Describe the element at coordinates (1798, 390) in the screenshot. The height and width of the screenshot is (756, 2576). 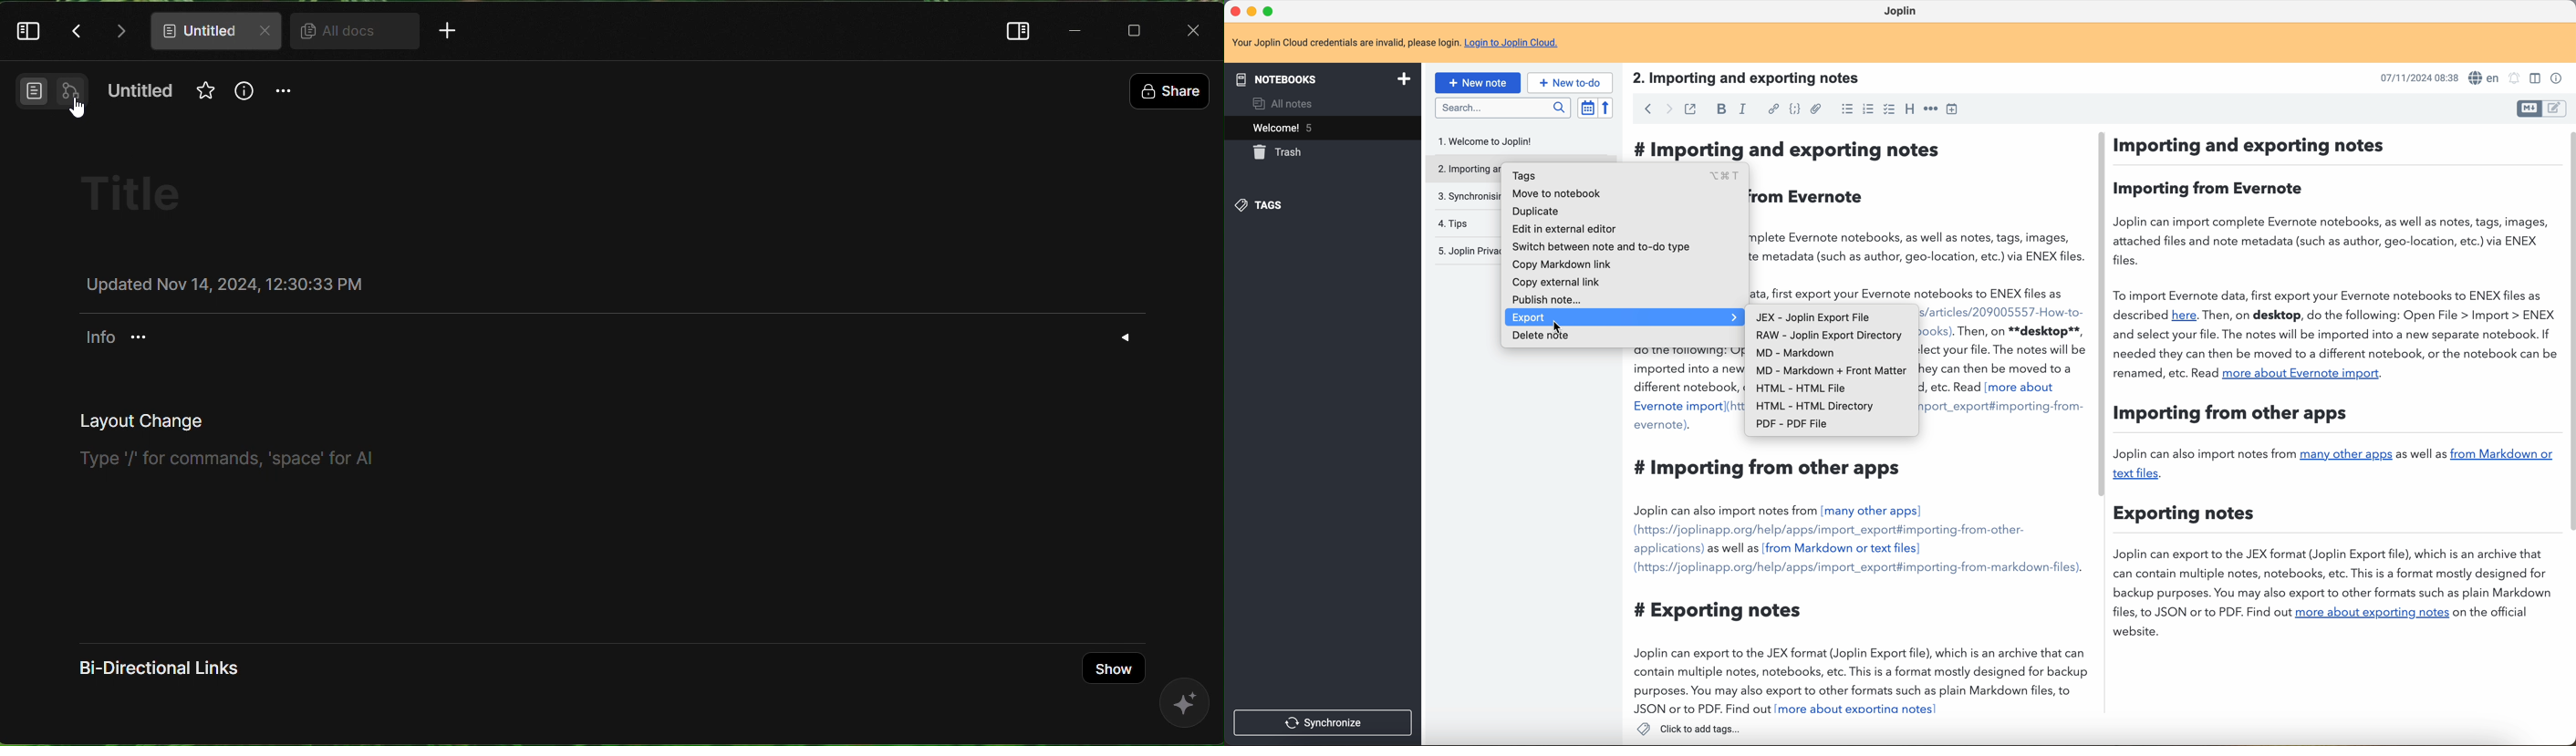
I see `HTML - HTML file` at that location.